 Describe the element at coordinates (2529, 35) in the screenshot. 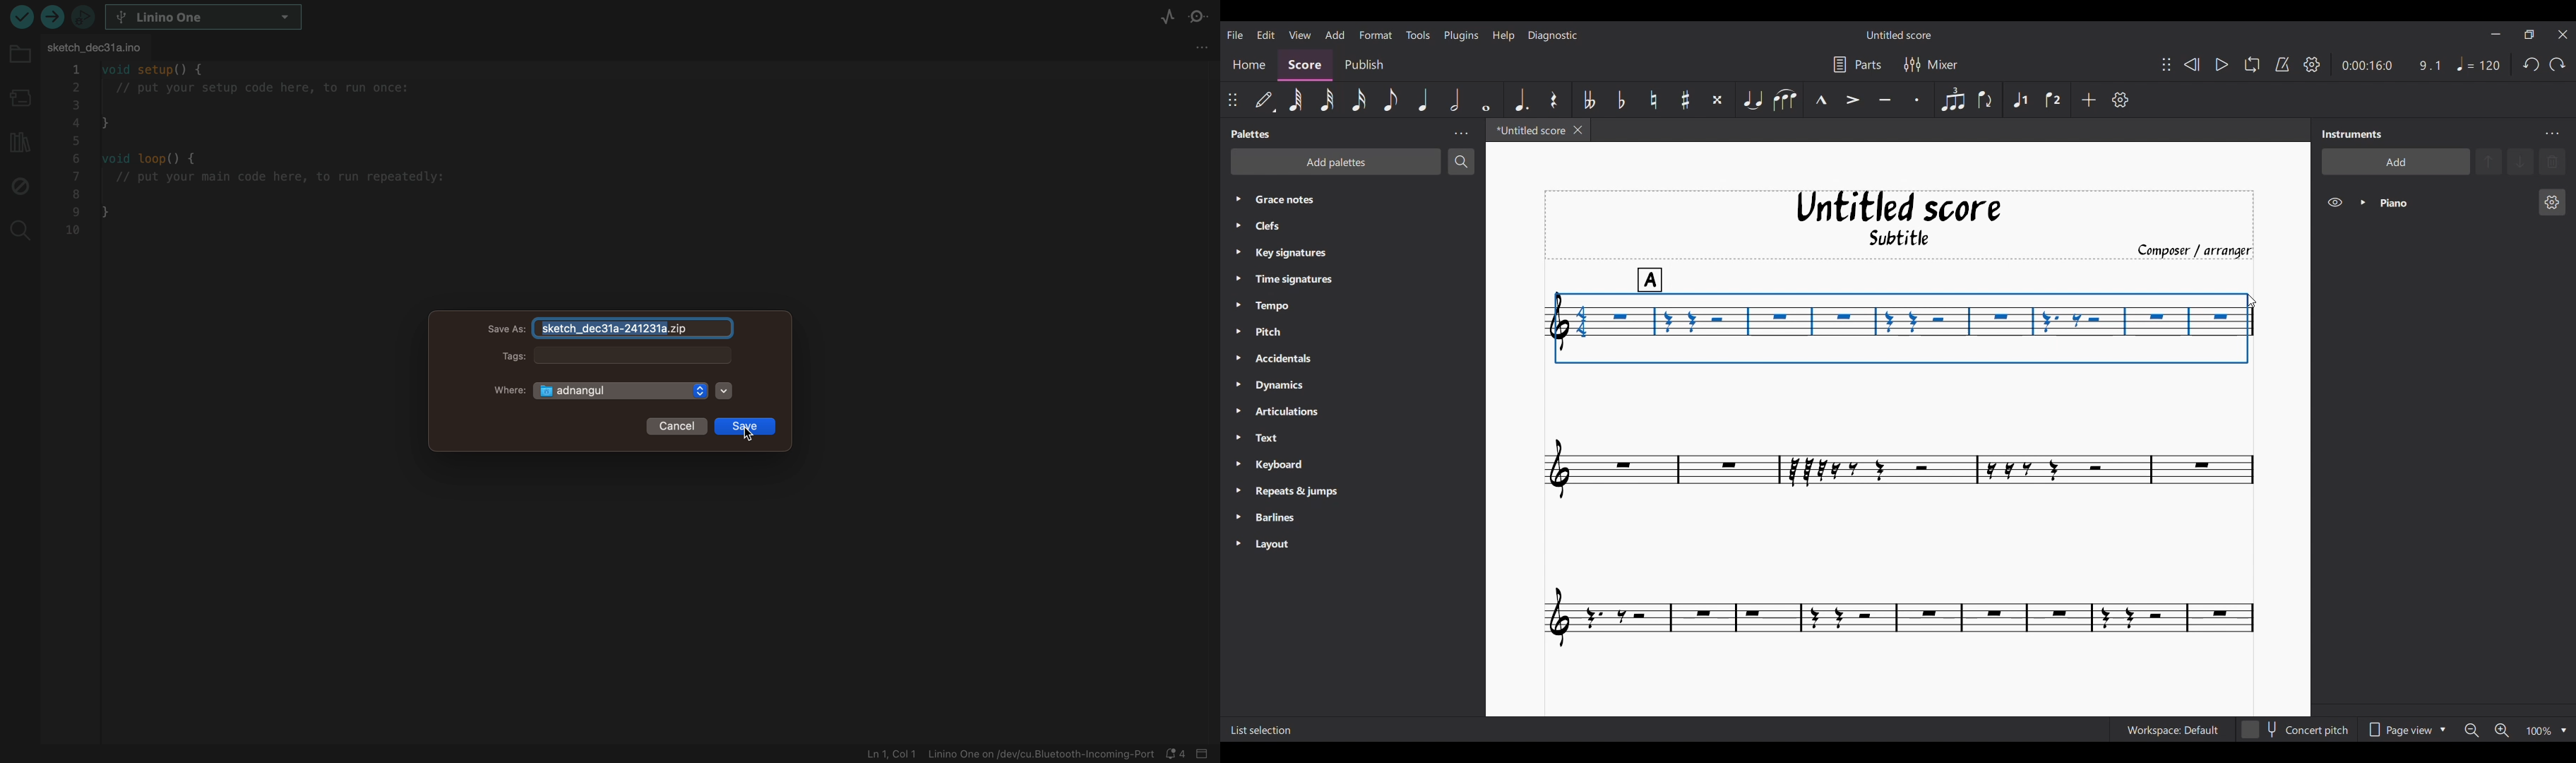

I see `Show in a smaller interface` at that location.